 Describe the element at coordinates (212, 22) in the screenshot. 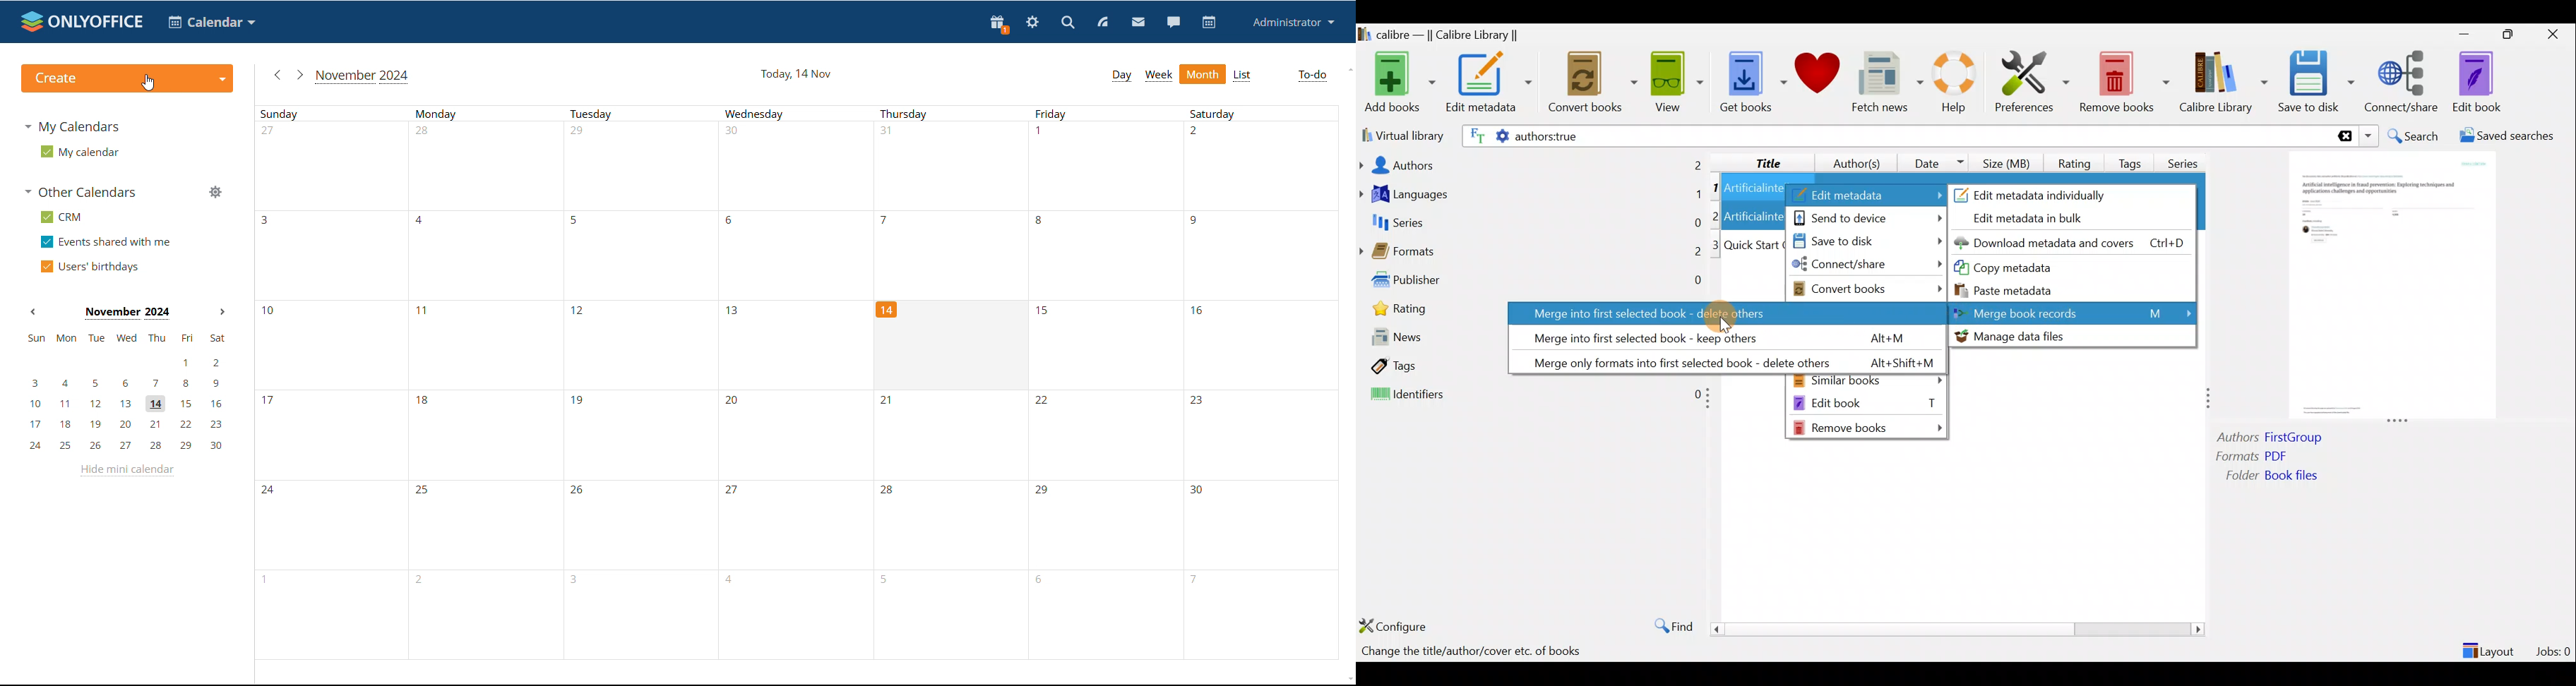

I see `calendar` at that location.